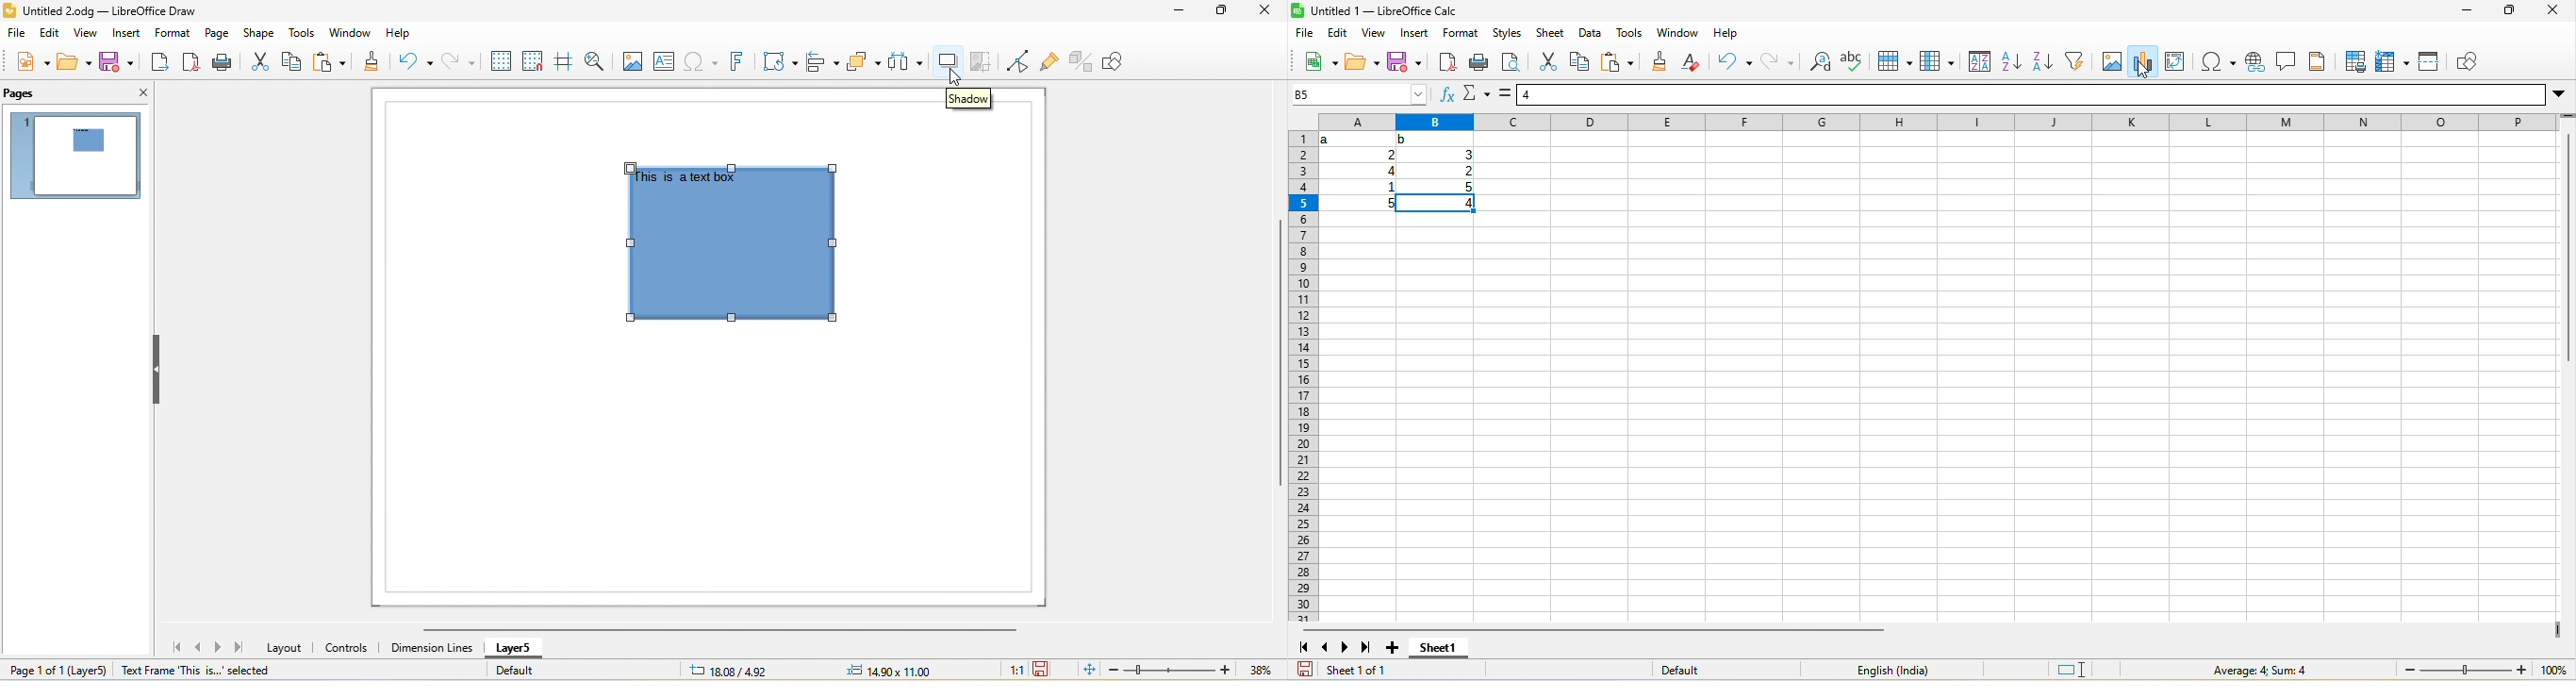  I want to click on format, so click(1461, 33).